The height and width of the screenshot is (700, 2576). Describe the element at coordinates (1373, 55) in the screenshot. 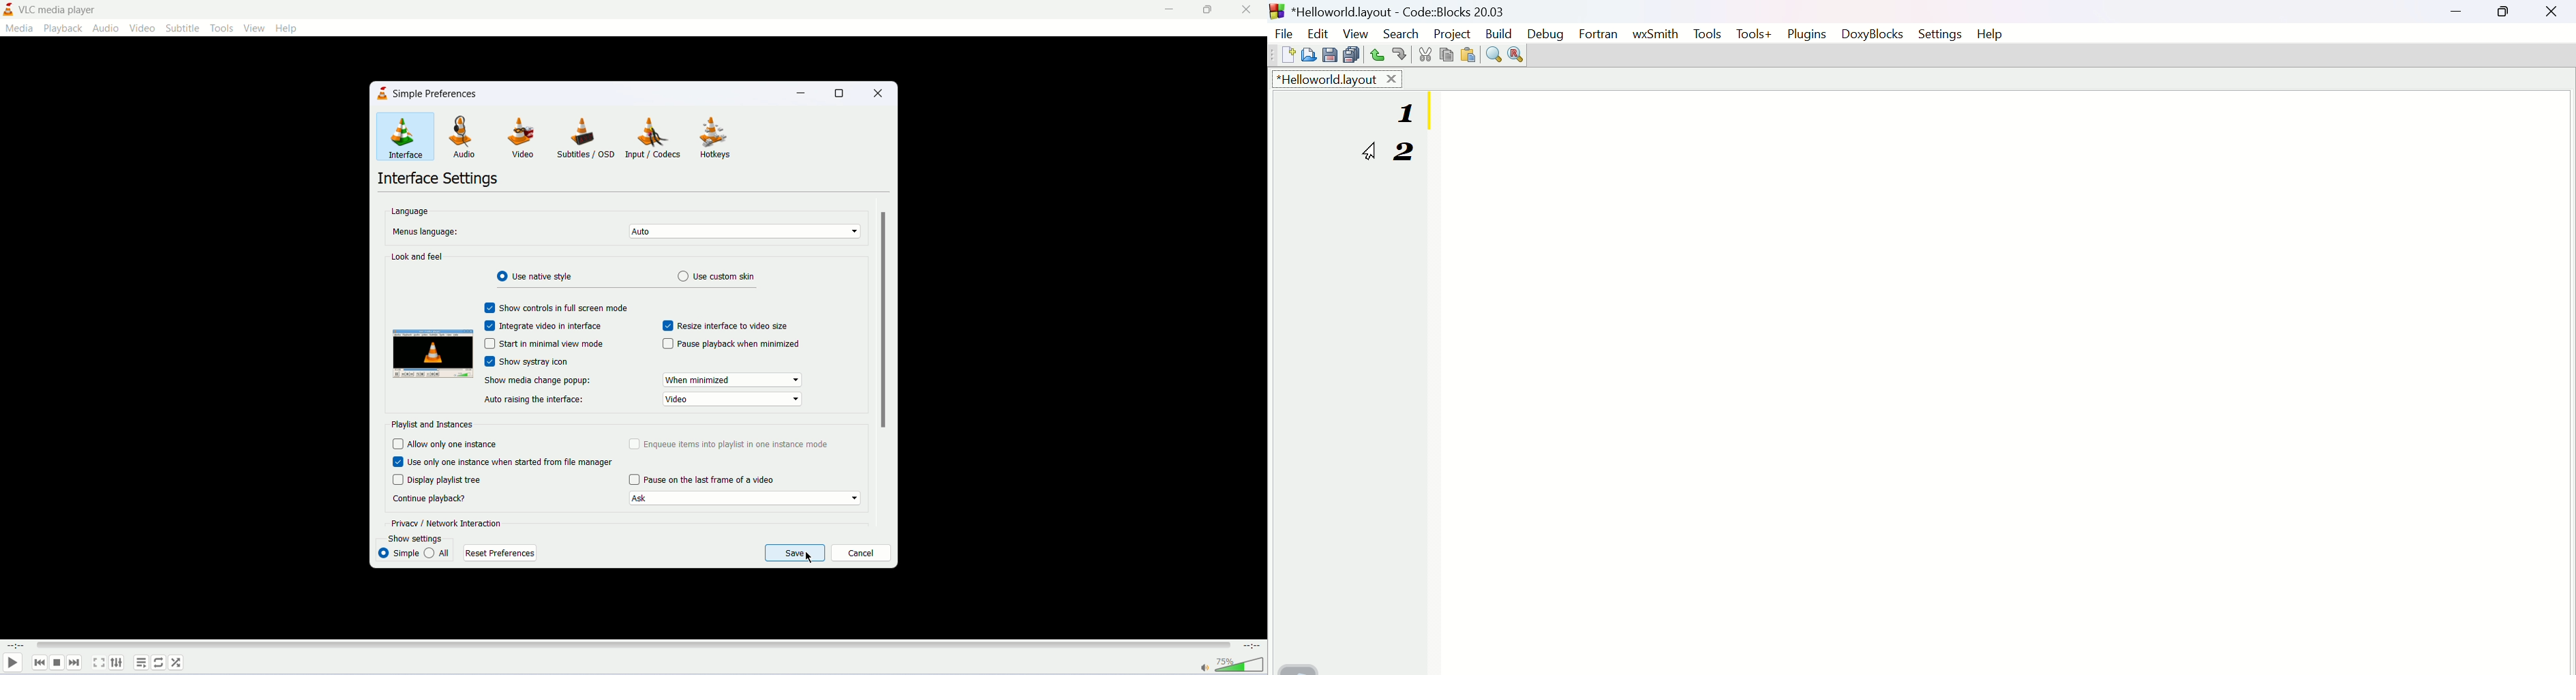

I see `Undo` at that location.